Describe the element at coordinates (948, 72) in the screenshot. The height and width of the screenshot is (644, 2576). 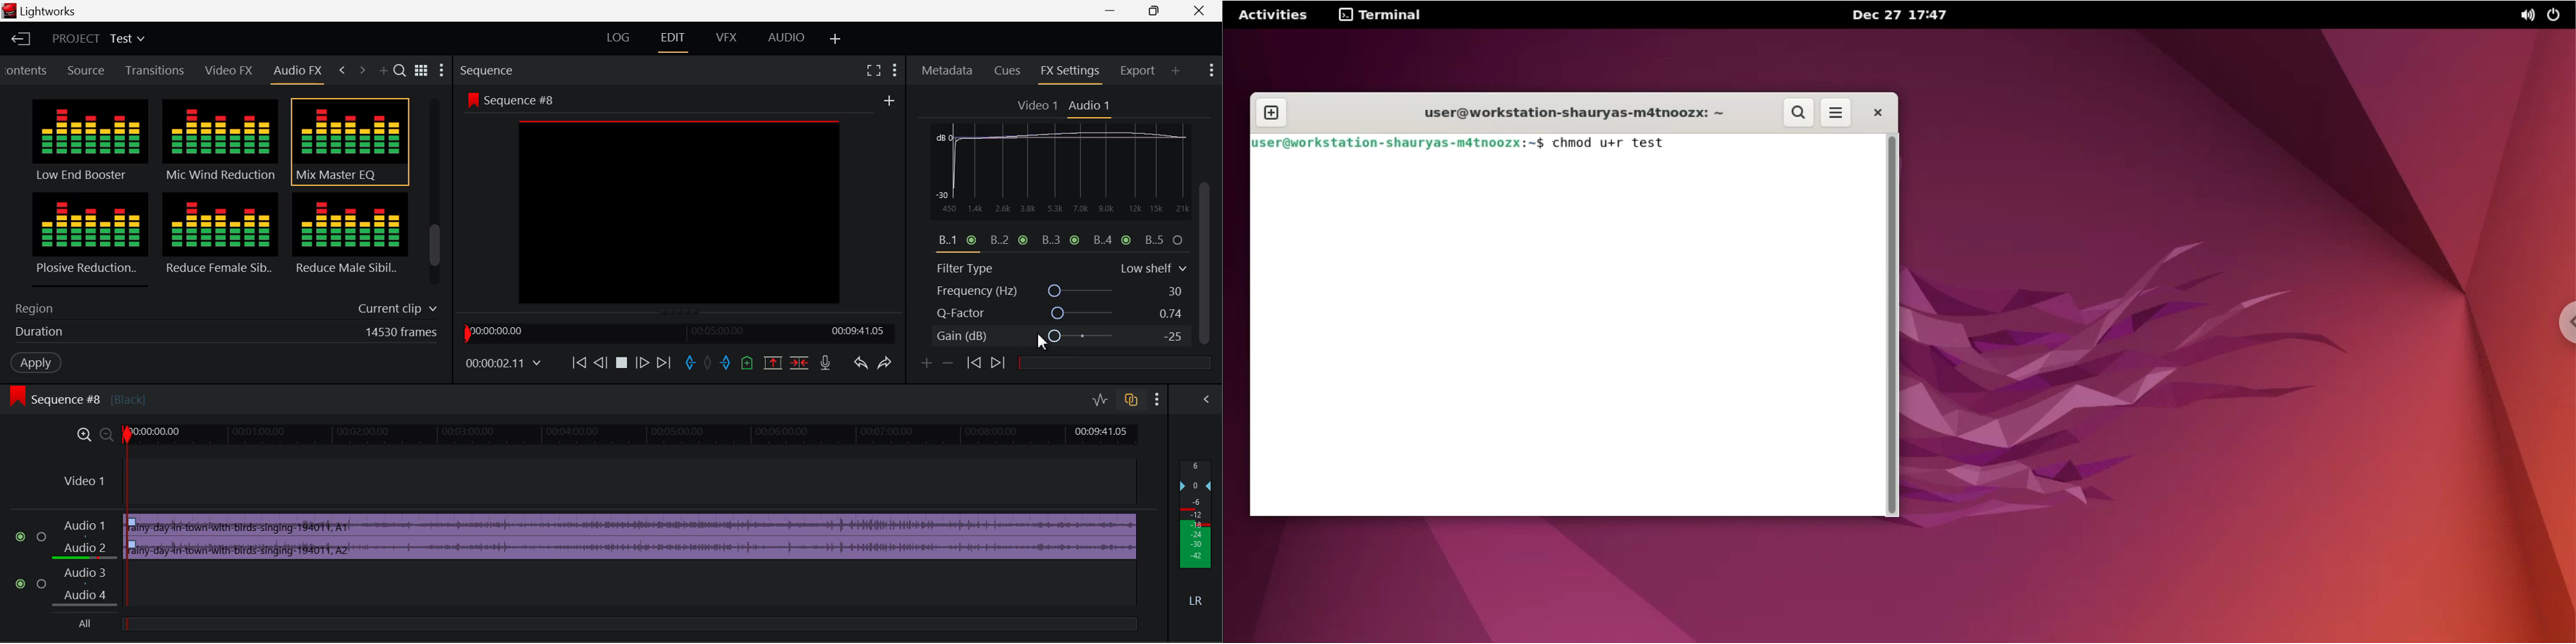
I see `Metadata` at that location.